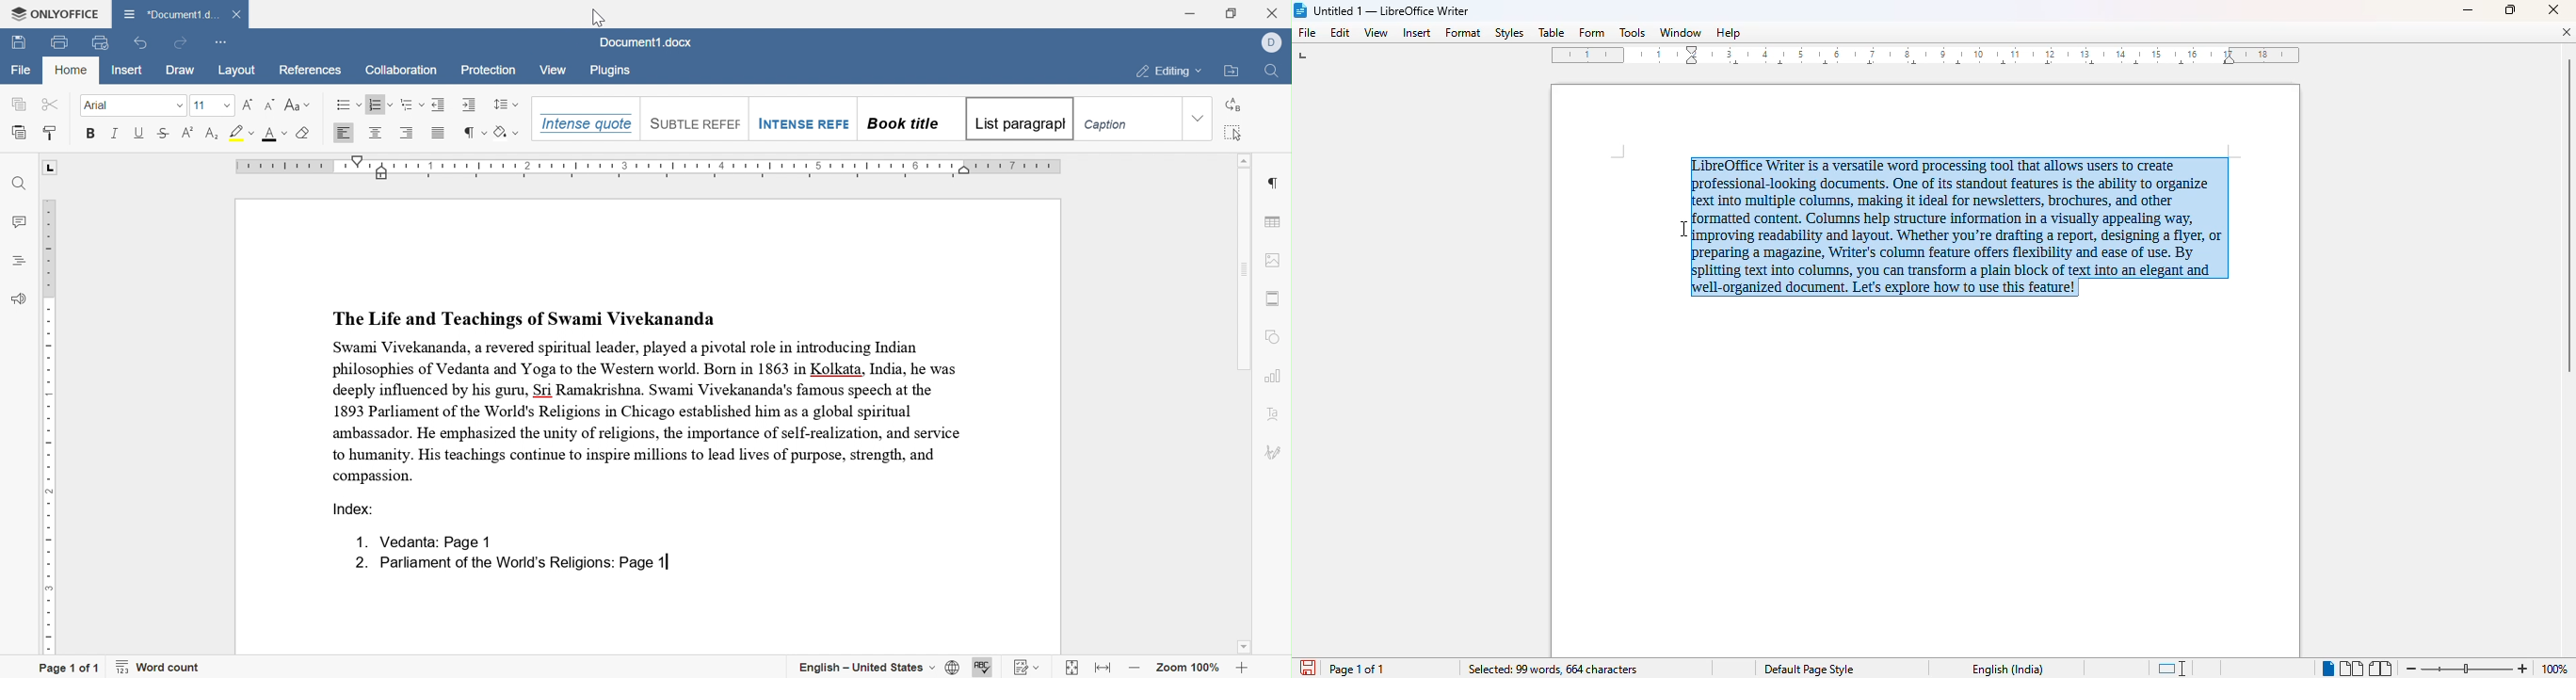 The height and width of the screenshot is (700, 2576). I want to click on italic, so click(116, 133).